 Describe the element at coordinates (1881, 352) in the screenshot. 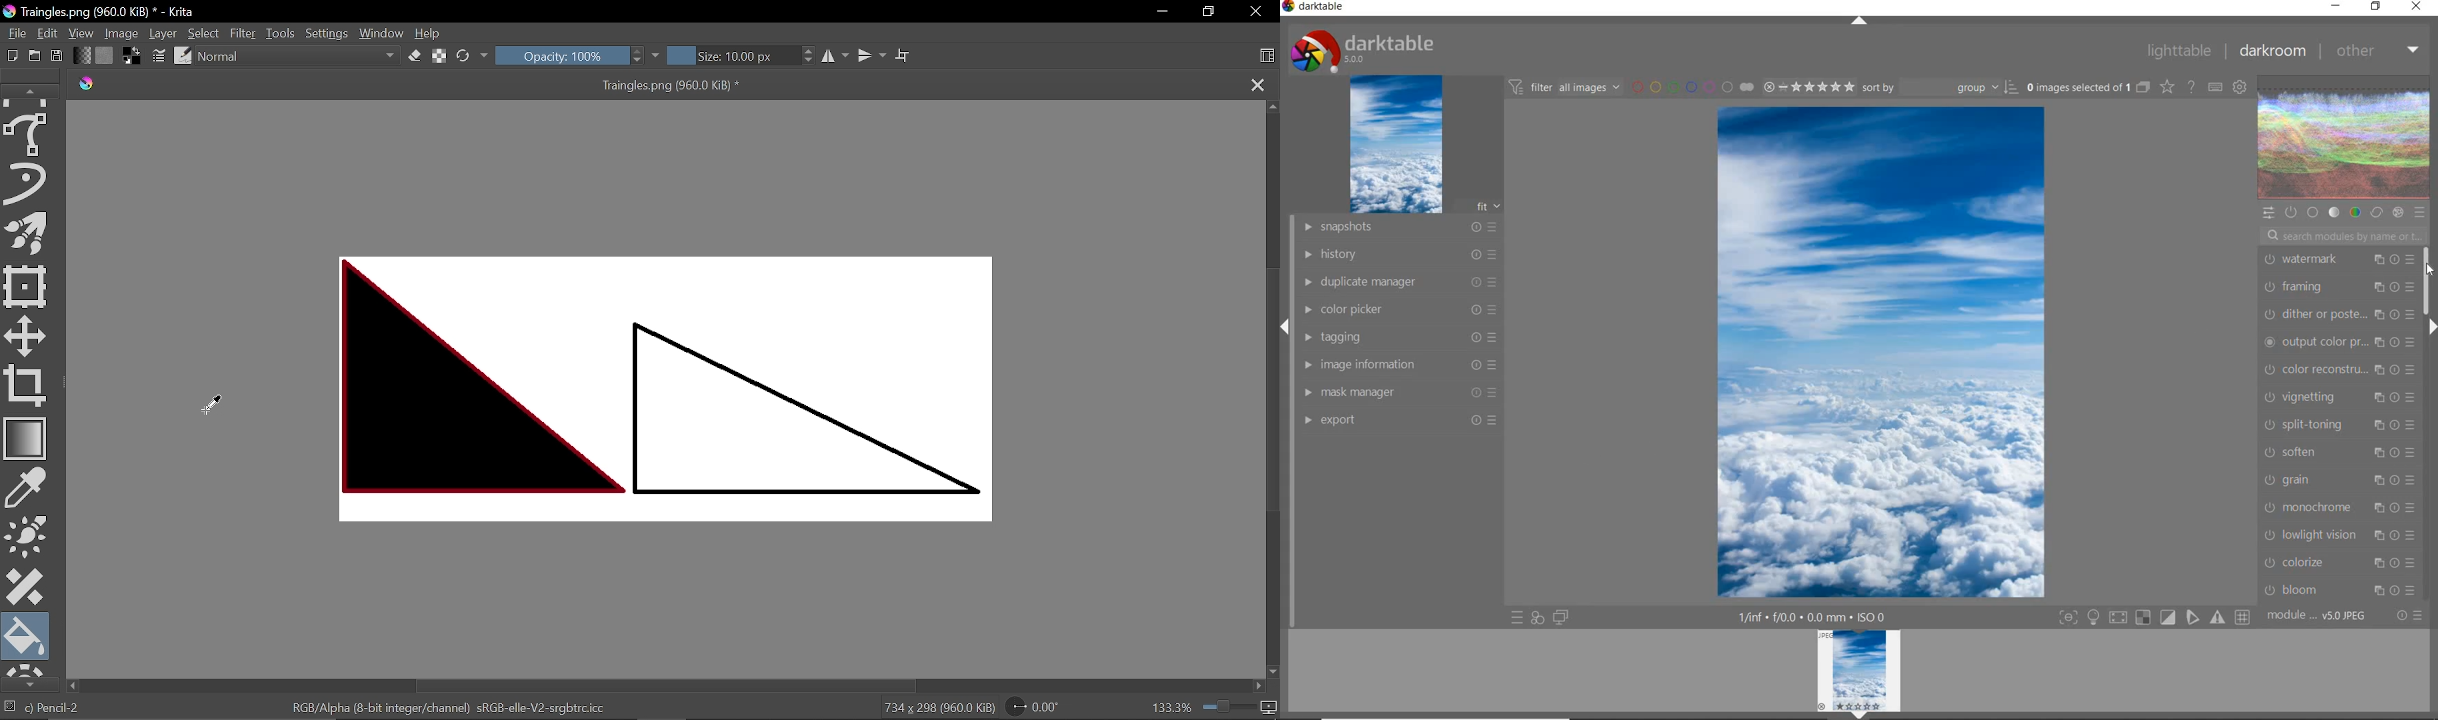

I see `SELECTED IMAGE` at that location.